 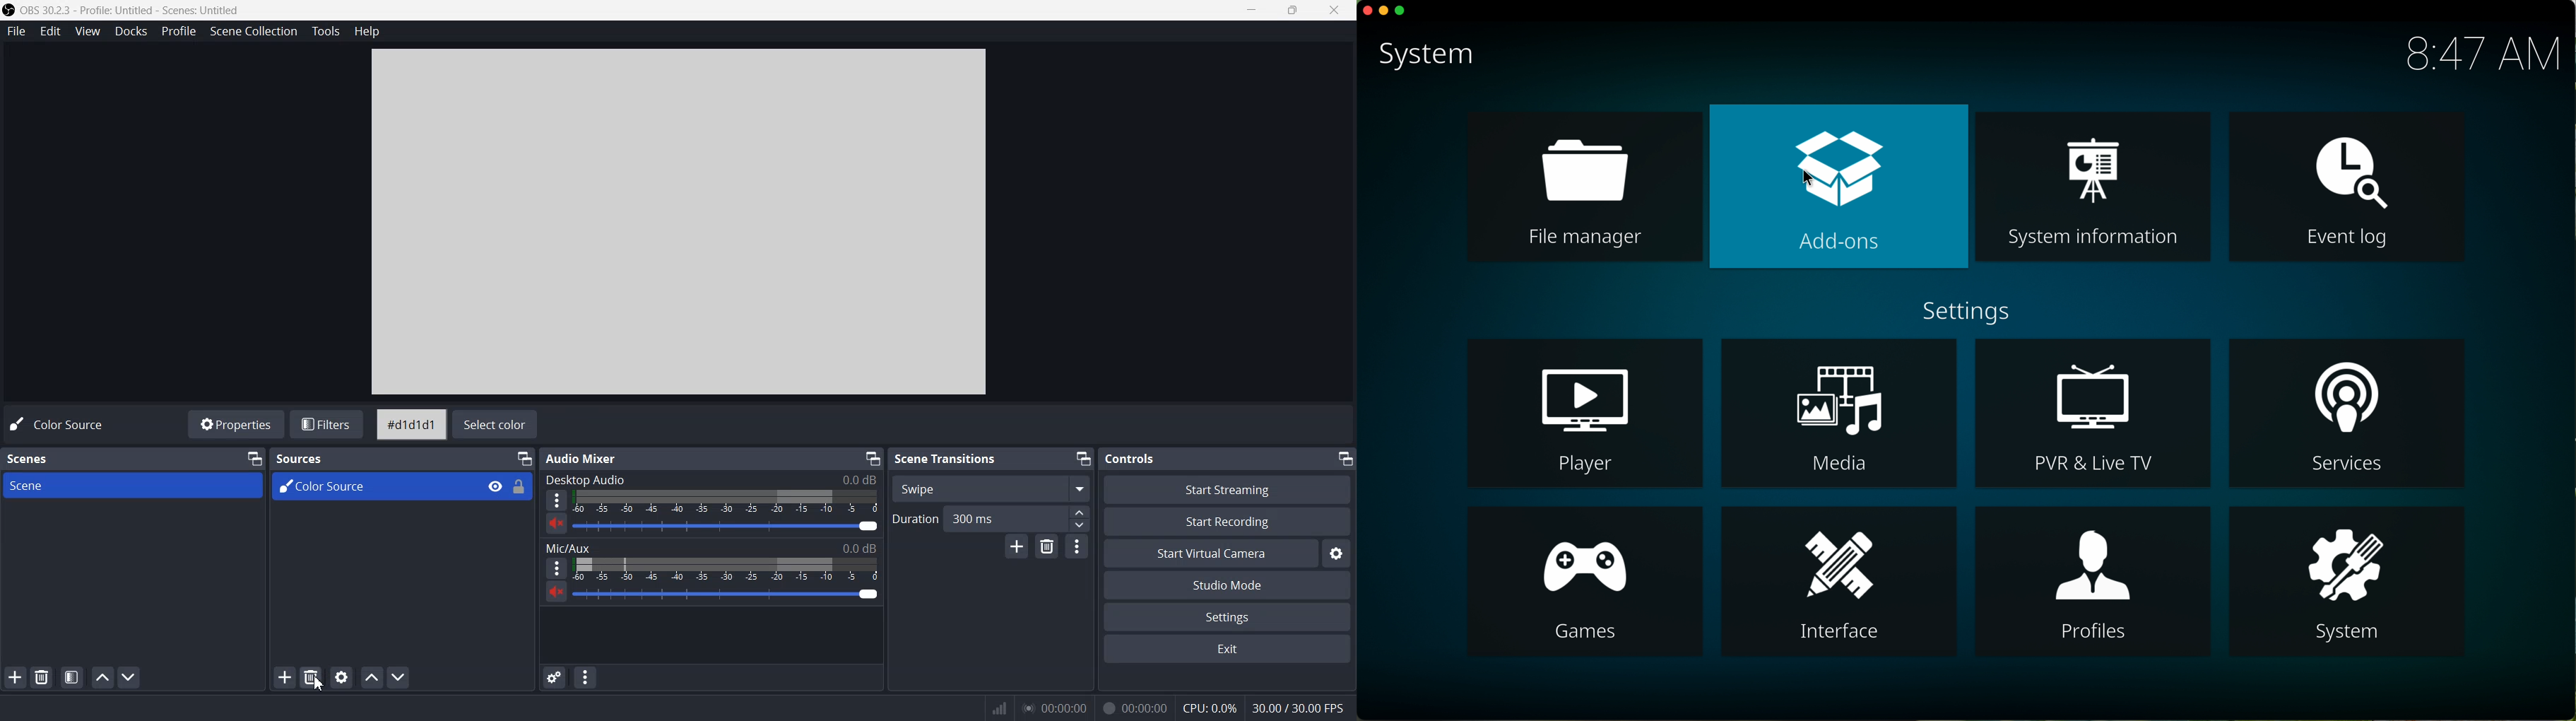 I want to click on Docks, so click(x=131, y=32).